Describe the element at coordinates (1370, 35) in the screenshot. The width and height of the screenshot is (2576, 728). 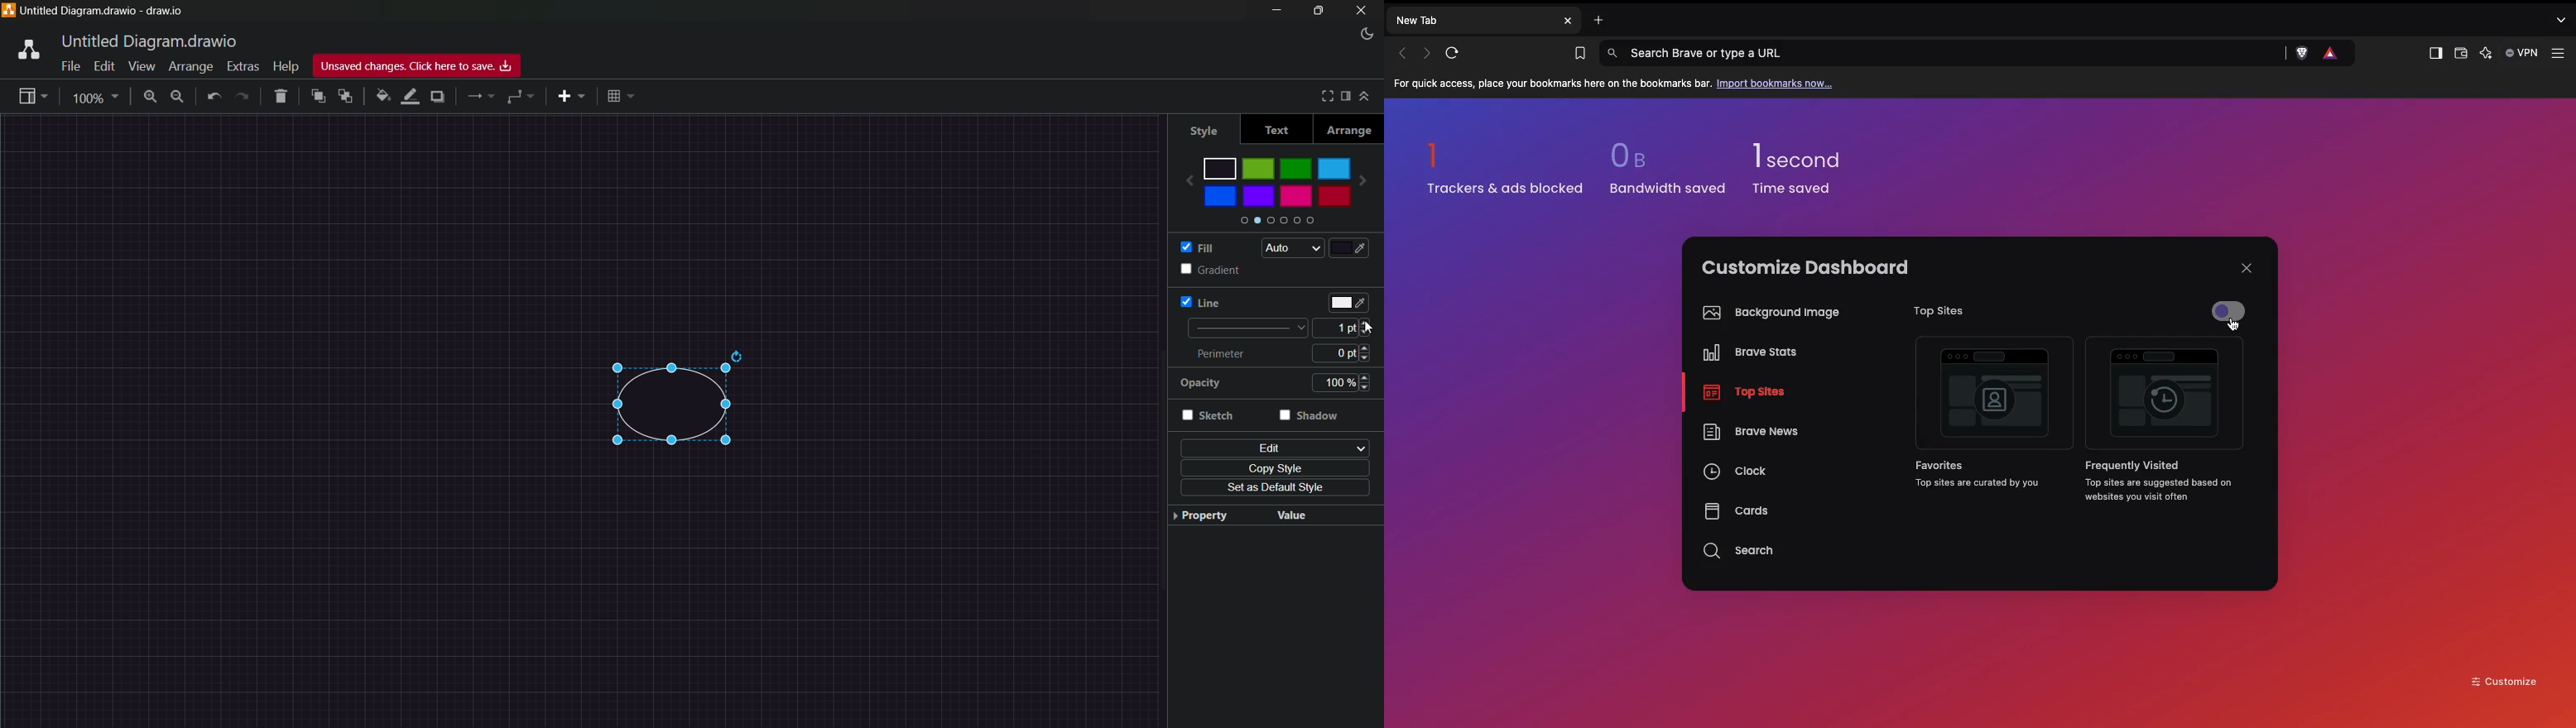
I see `theme` at that location.